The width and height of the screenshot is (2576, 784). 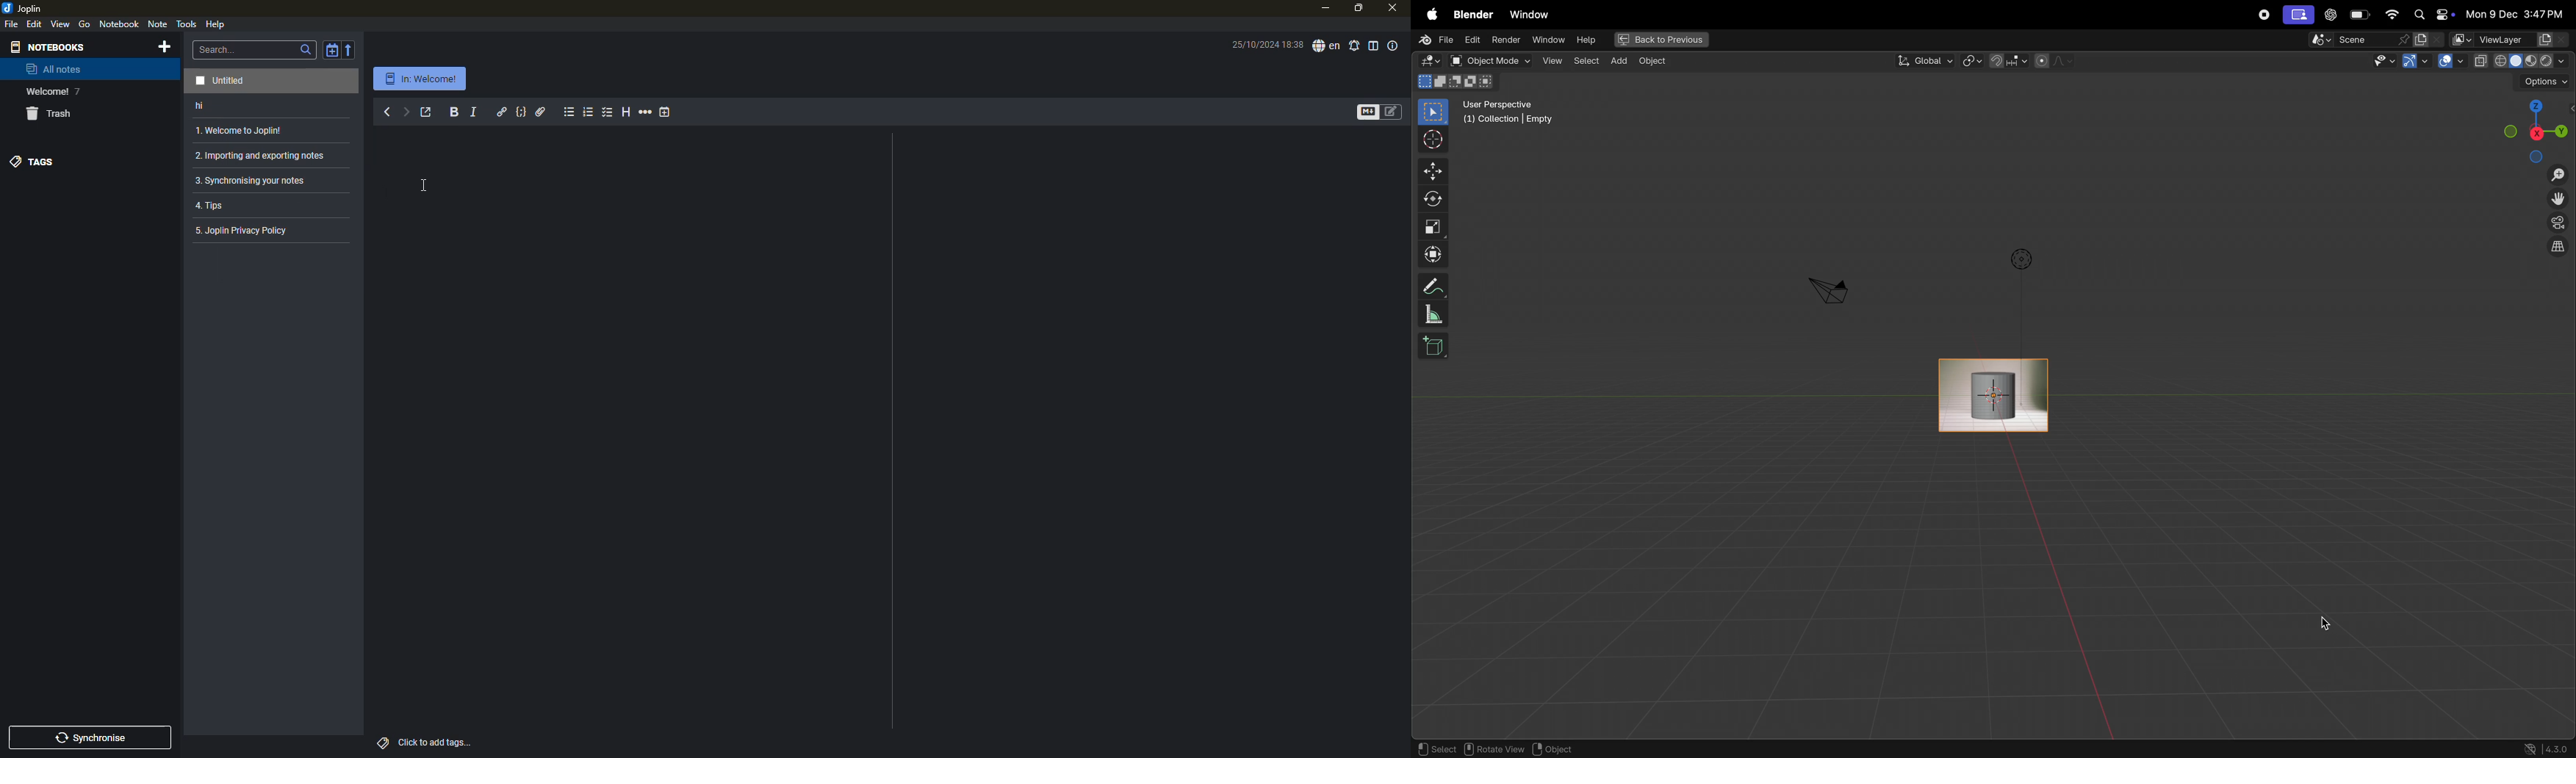 What do you see at coordinates (646, 112) in the screenshot?
I see `horizontal rule` at bounding box center [646, 112].